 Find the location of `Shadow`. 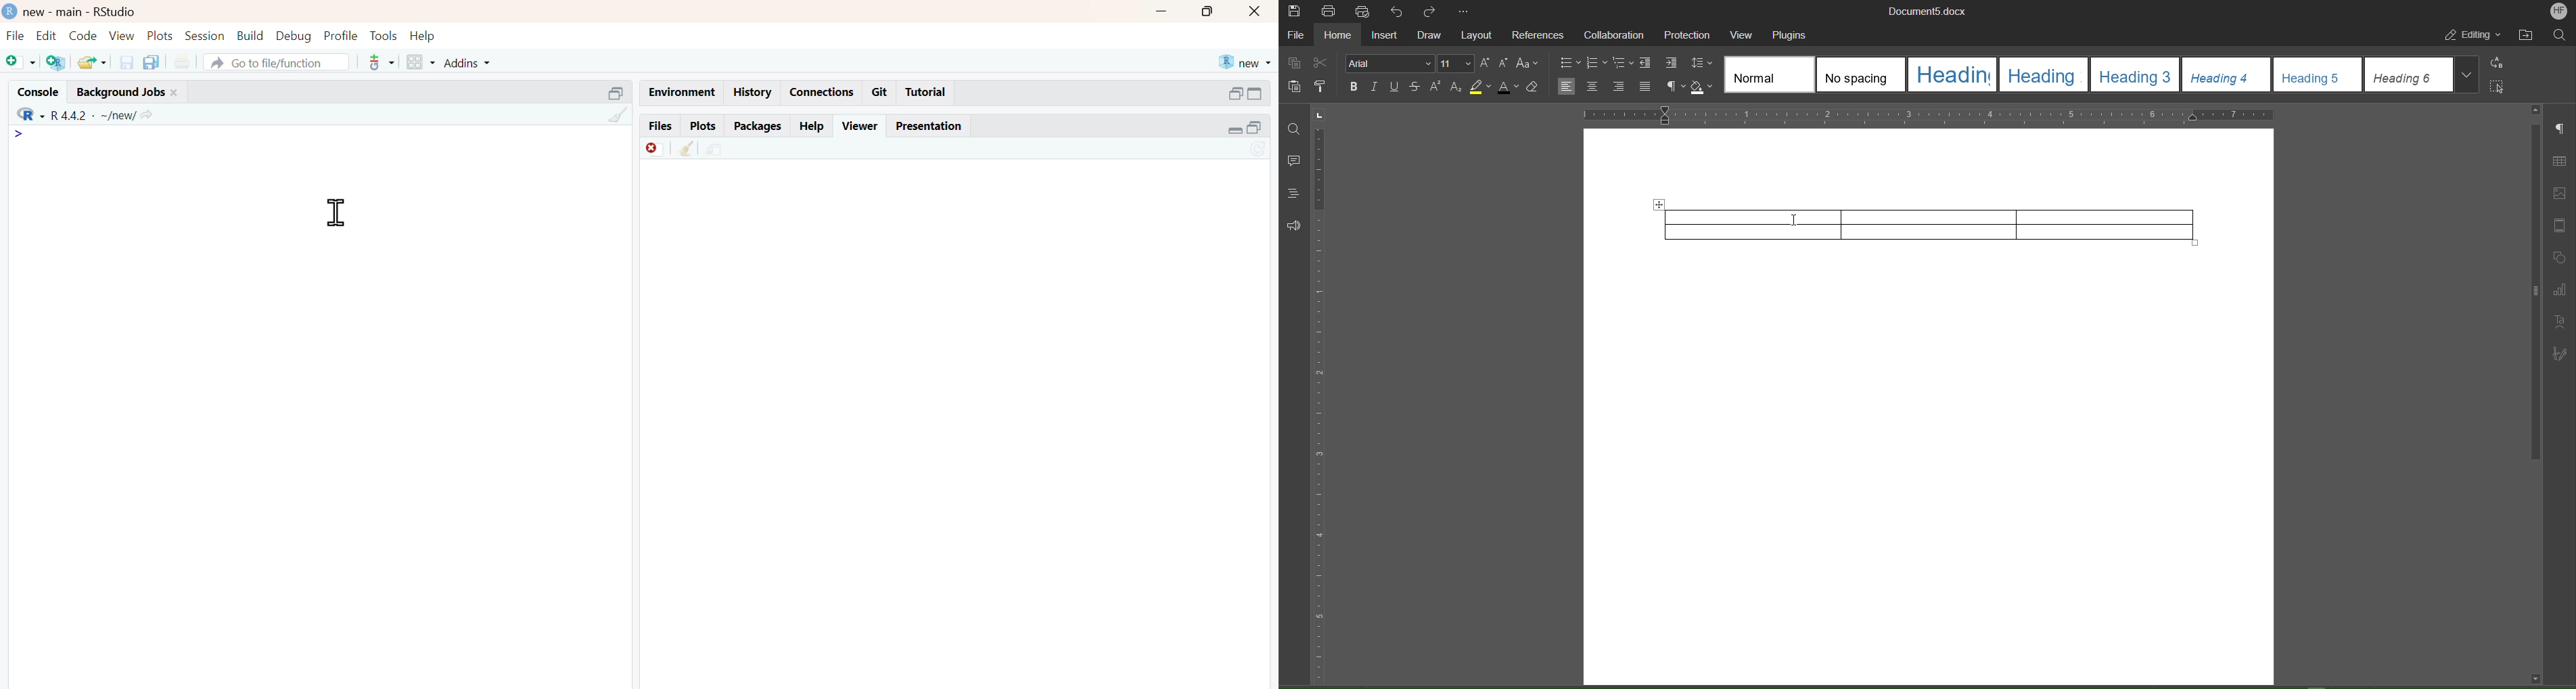

Shadow is located at coordinates (1704, 87).